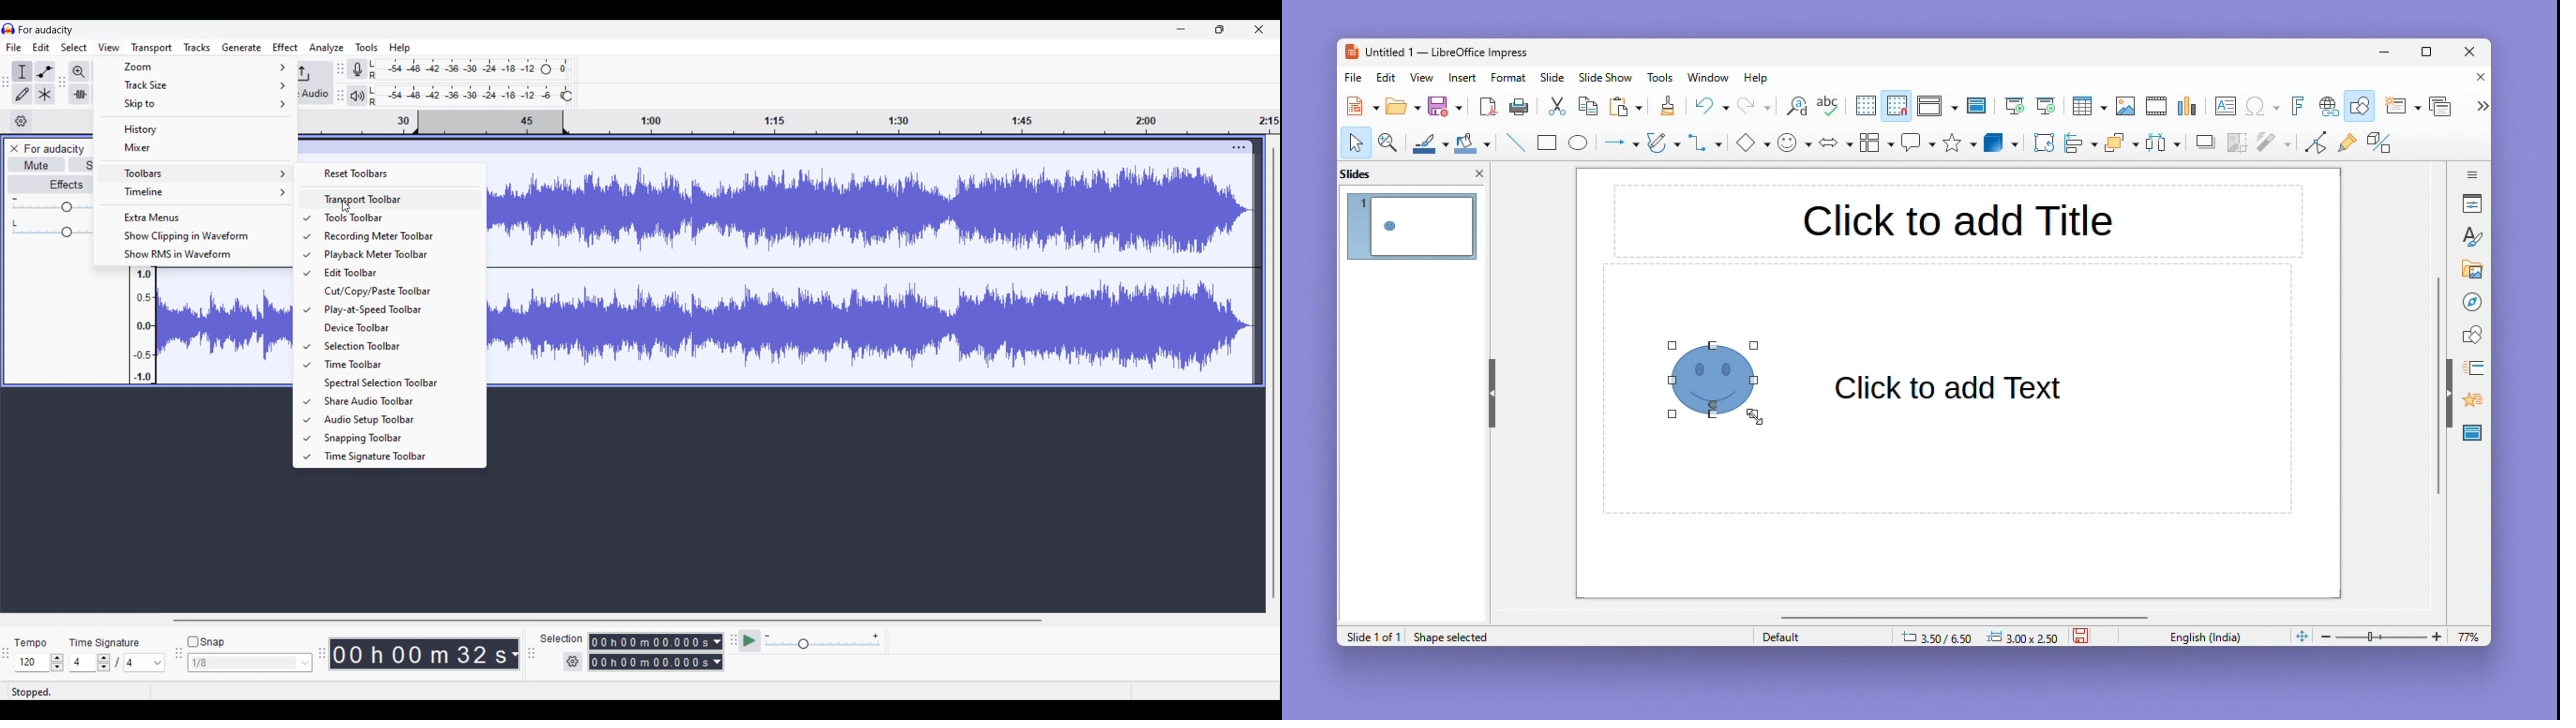 The height and width of the screenshot is (728, 2576). What do you see at coordinates (2443, 106) in the screenshot?
I see `Duplicate slide` at bounding box center [2443, 106].